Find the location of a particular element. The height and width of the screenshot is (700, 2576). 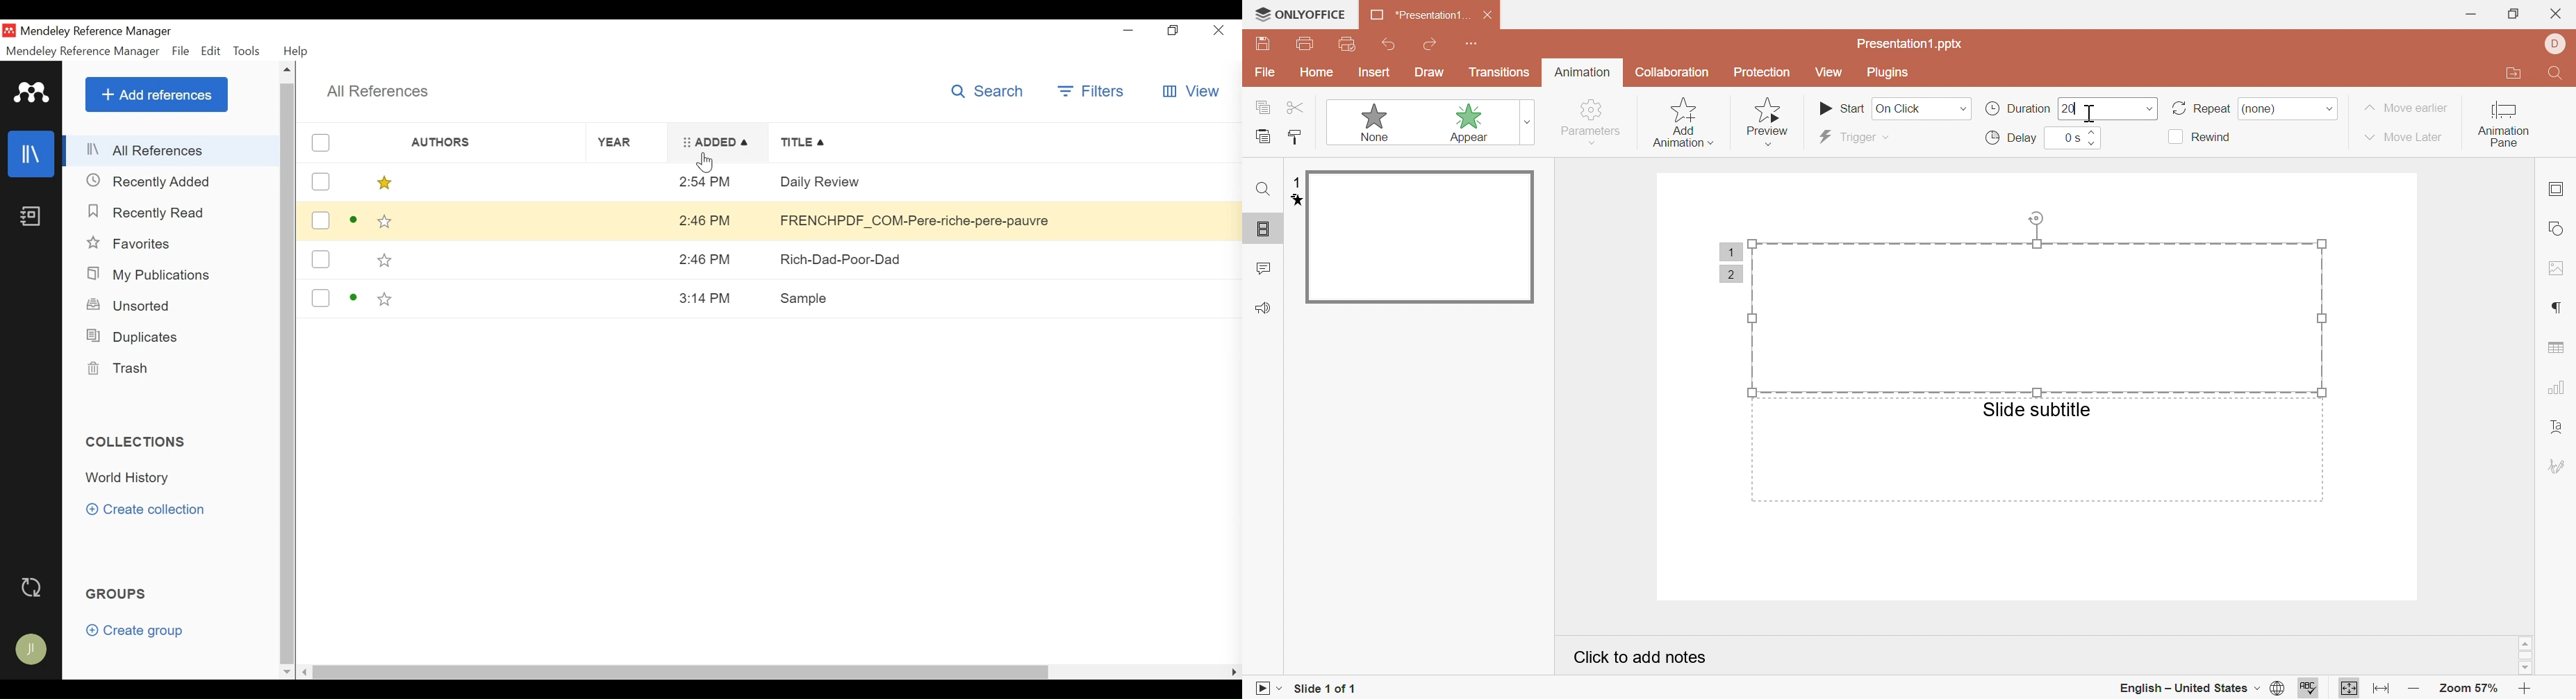

paragraph settings is located at coordinates (2554, 308).